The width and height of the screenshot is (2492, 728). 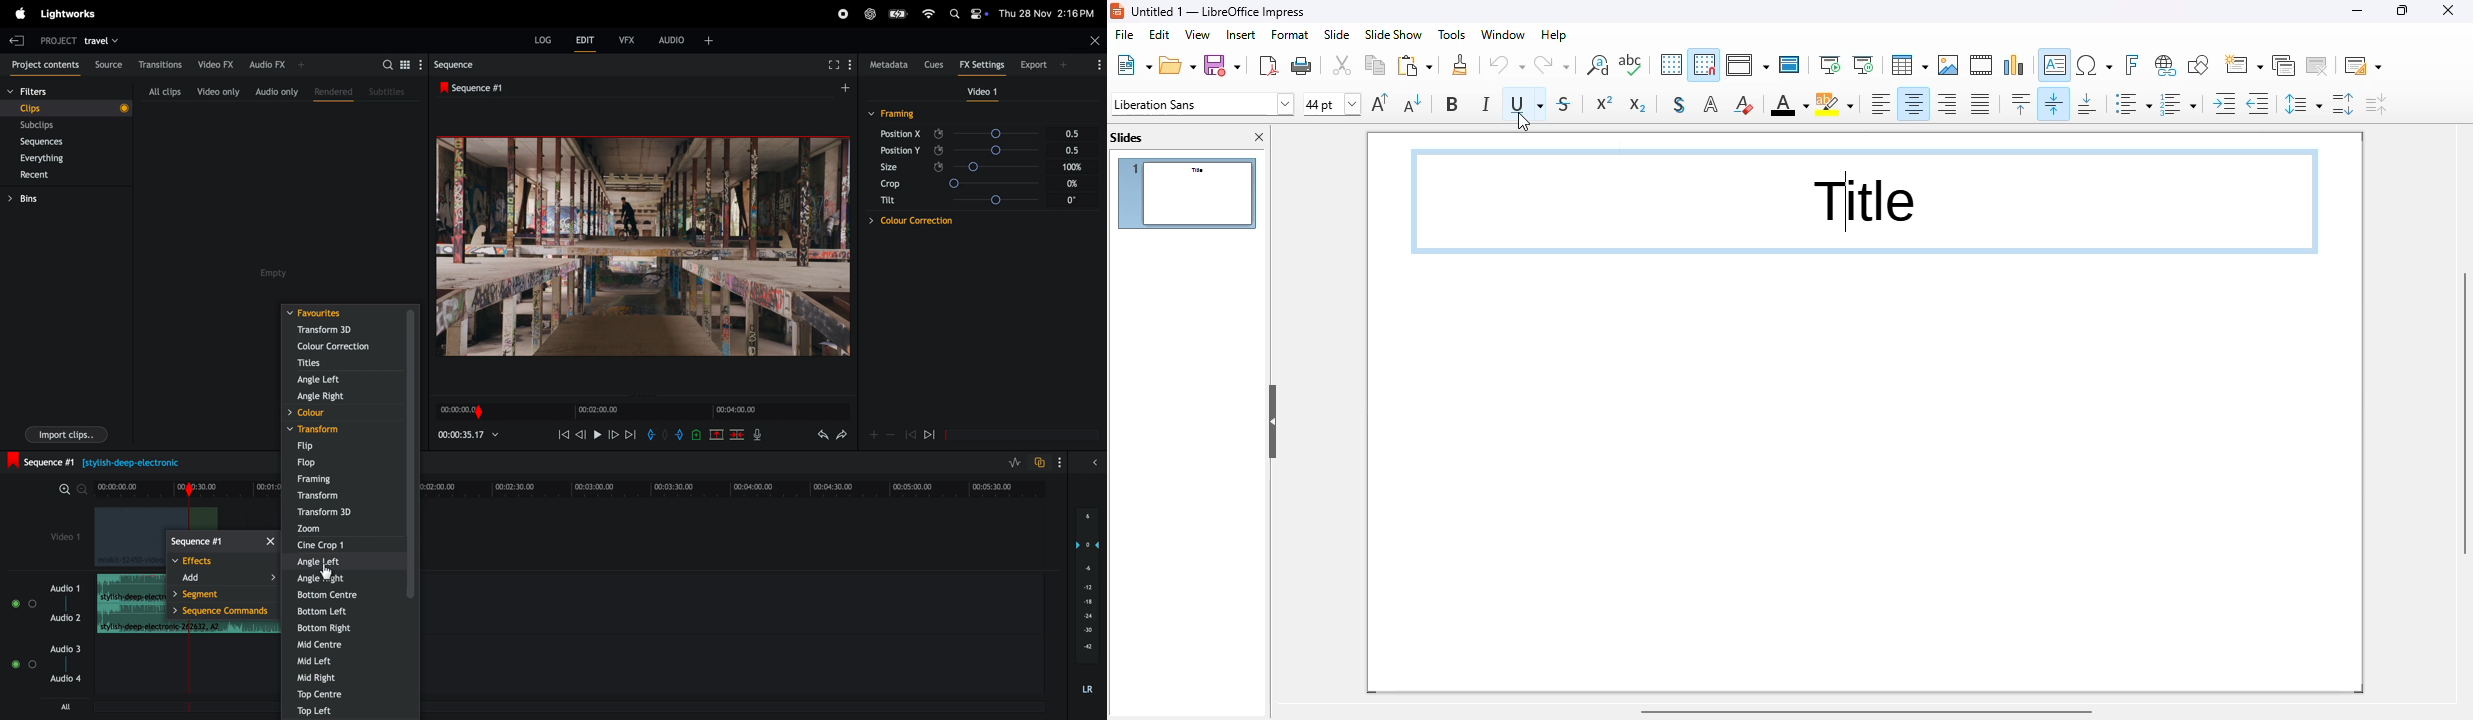 I want to click on sequence, so click(x=223, y=543).